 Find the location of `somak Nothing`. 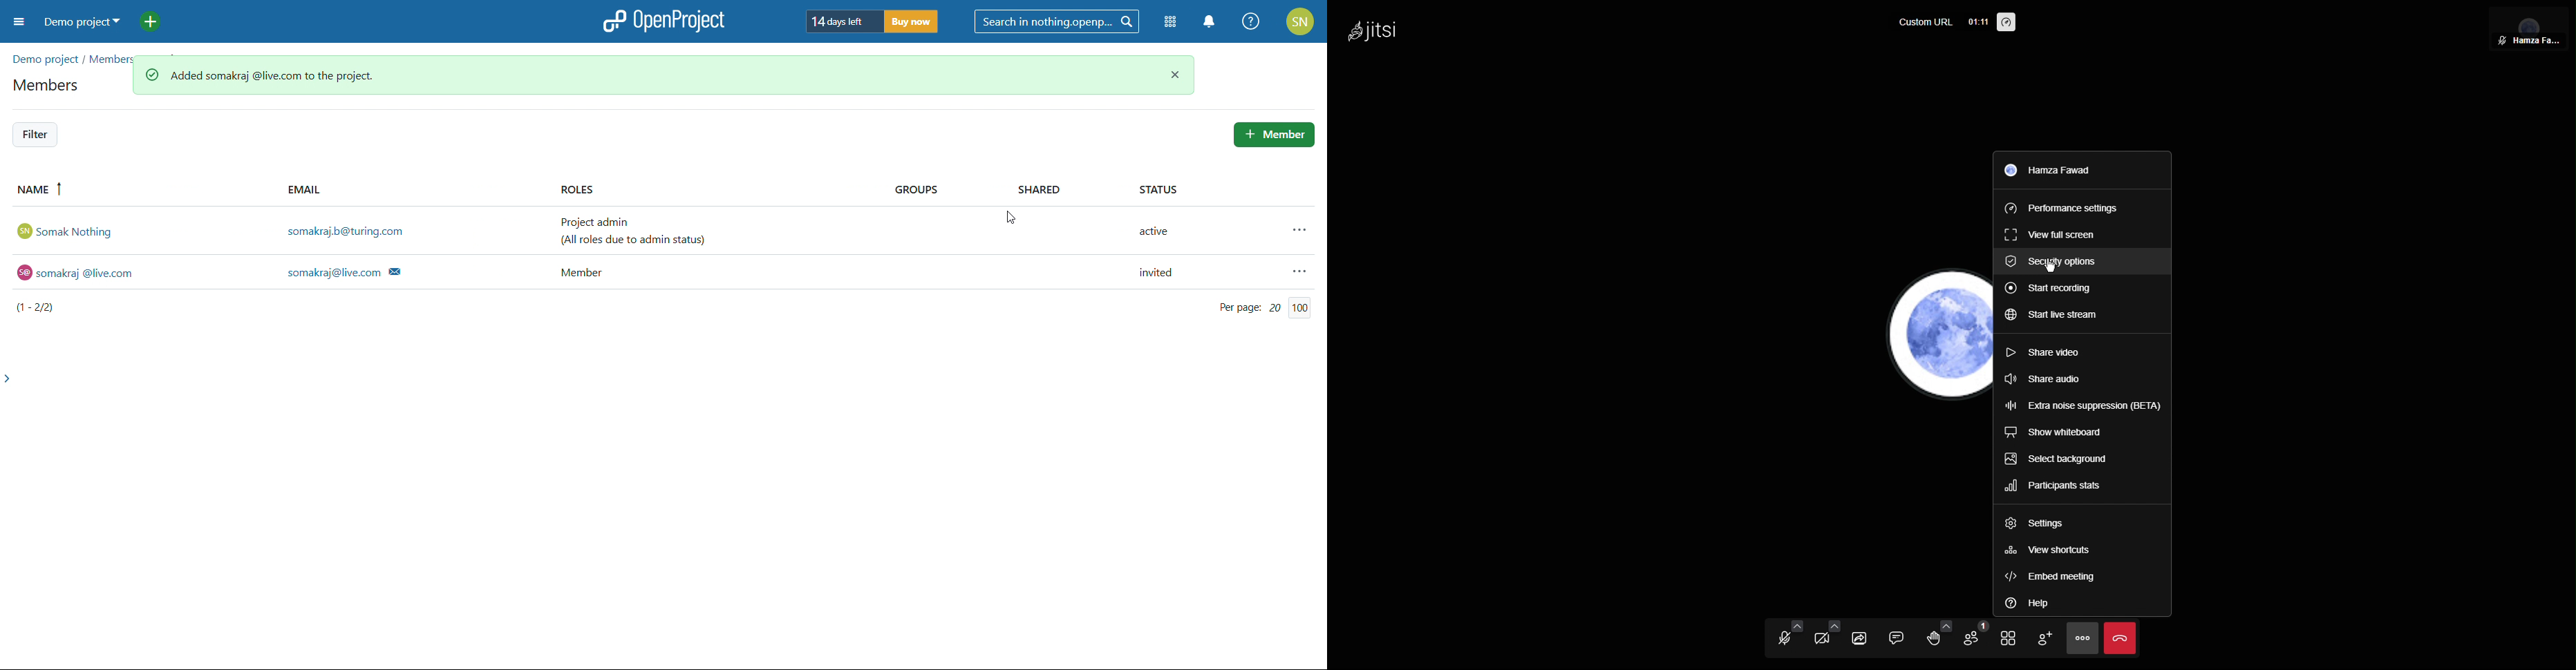

somak Nothing is located at coordinates (71, 230).